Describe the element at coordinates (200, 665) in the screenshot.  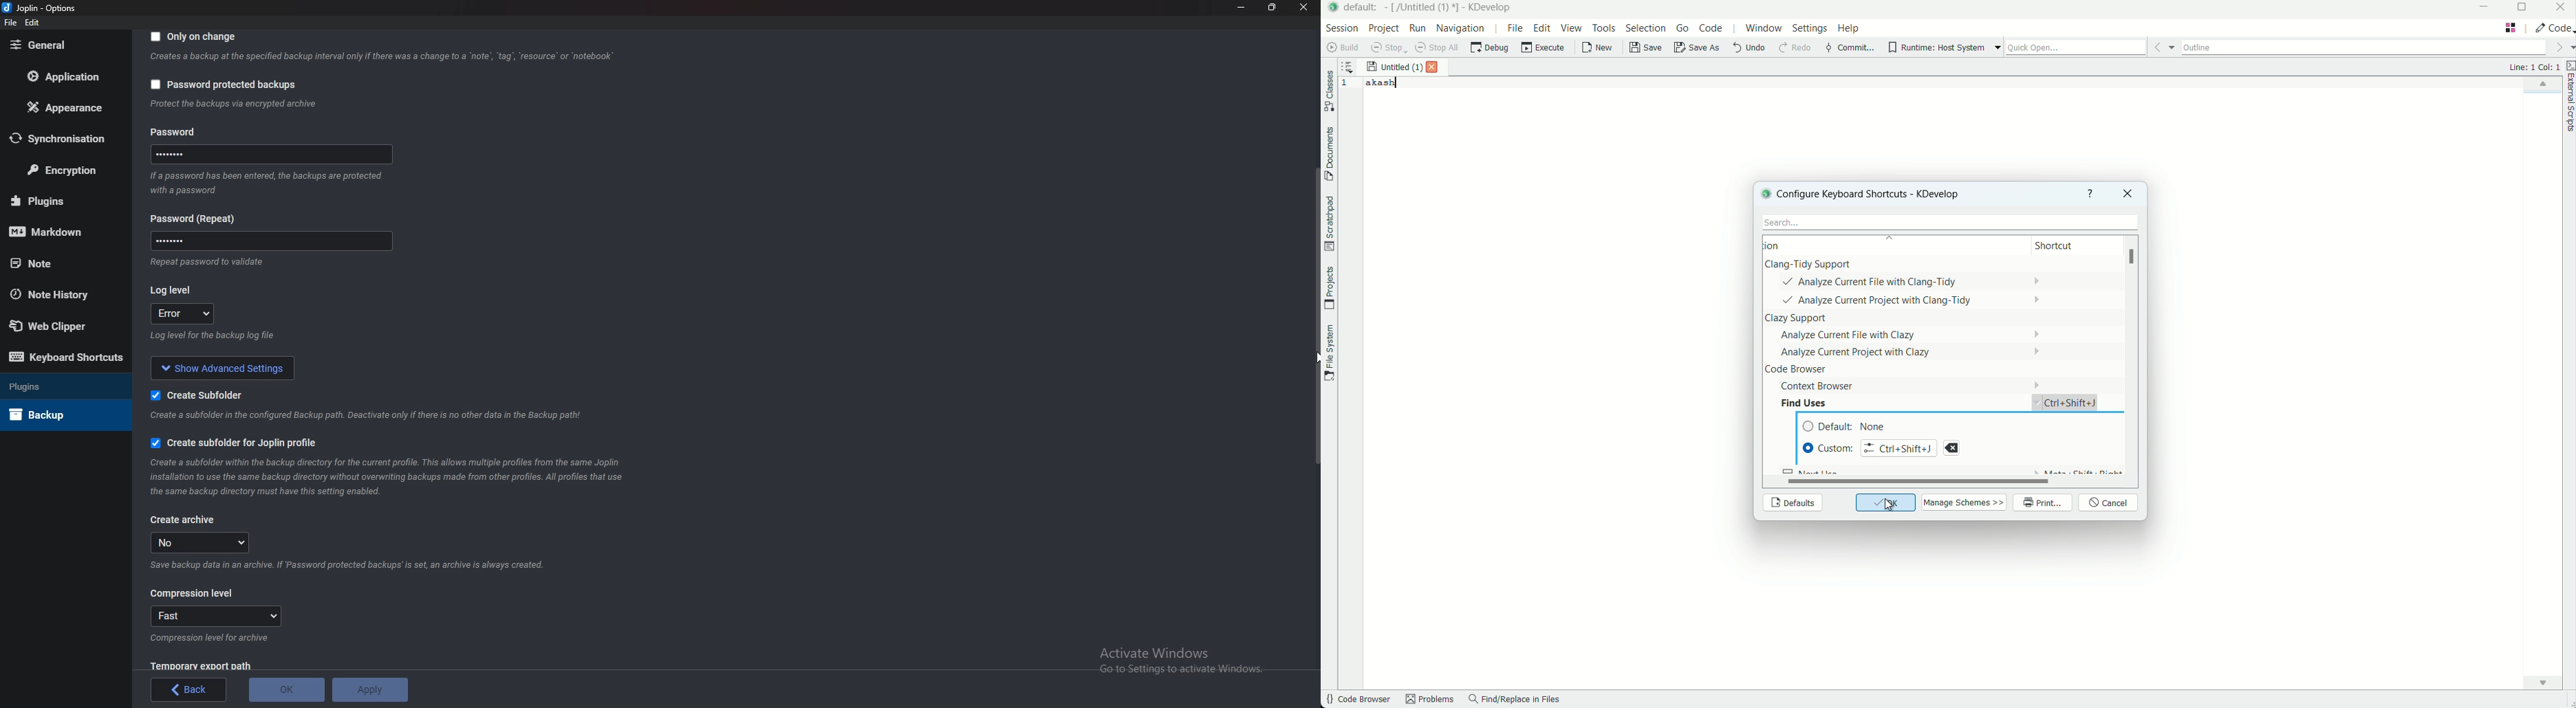
I see `Temporary export path` at that location.